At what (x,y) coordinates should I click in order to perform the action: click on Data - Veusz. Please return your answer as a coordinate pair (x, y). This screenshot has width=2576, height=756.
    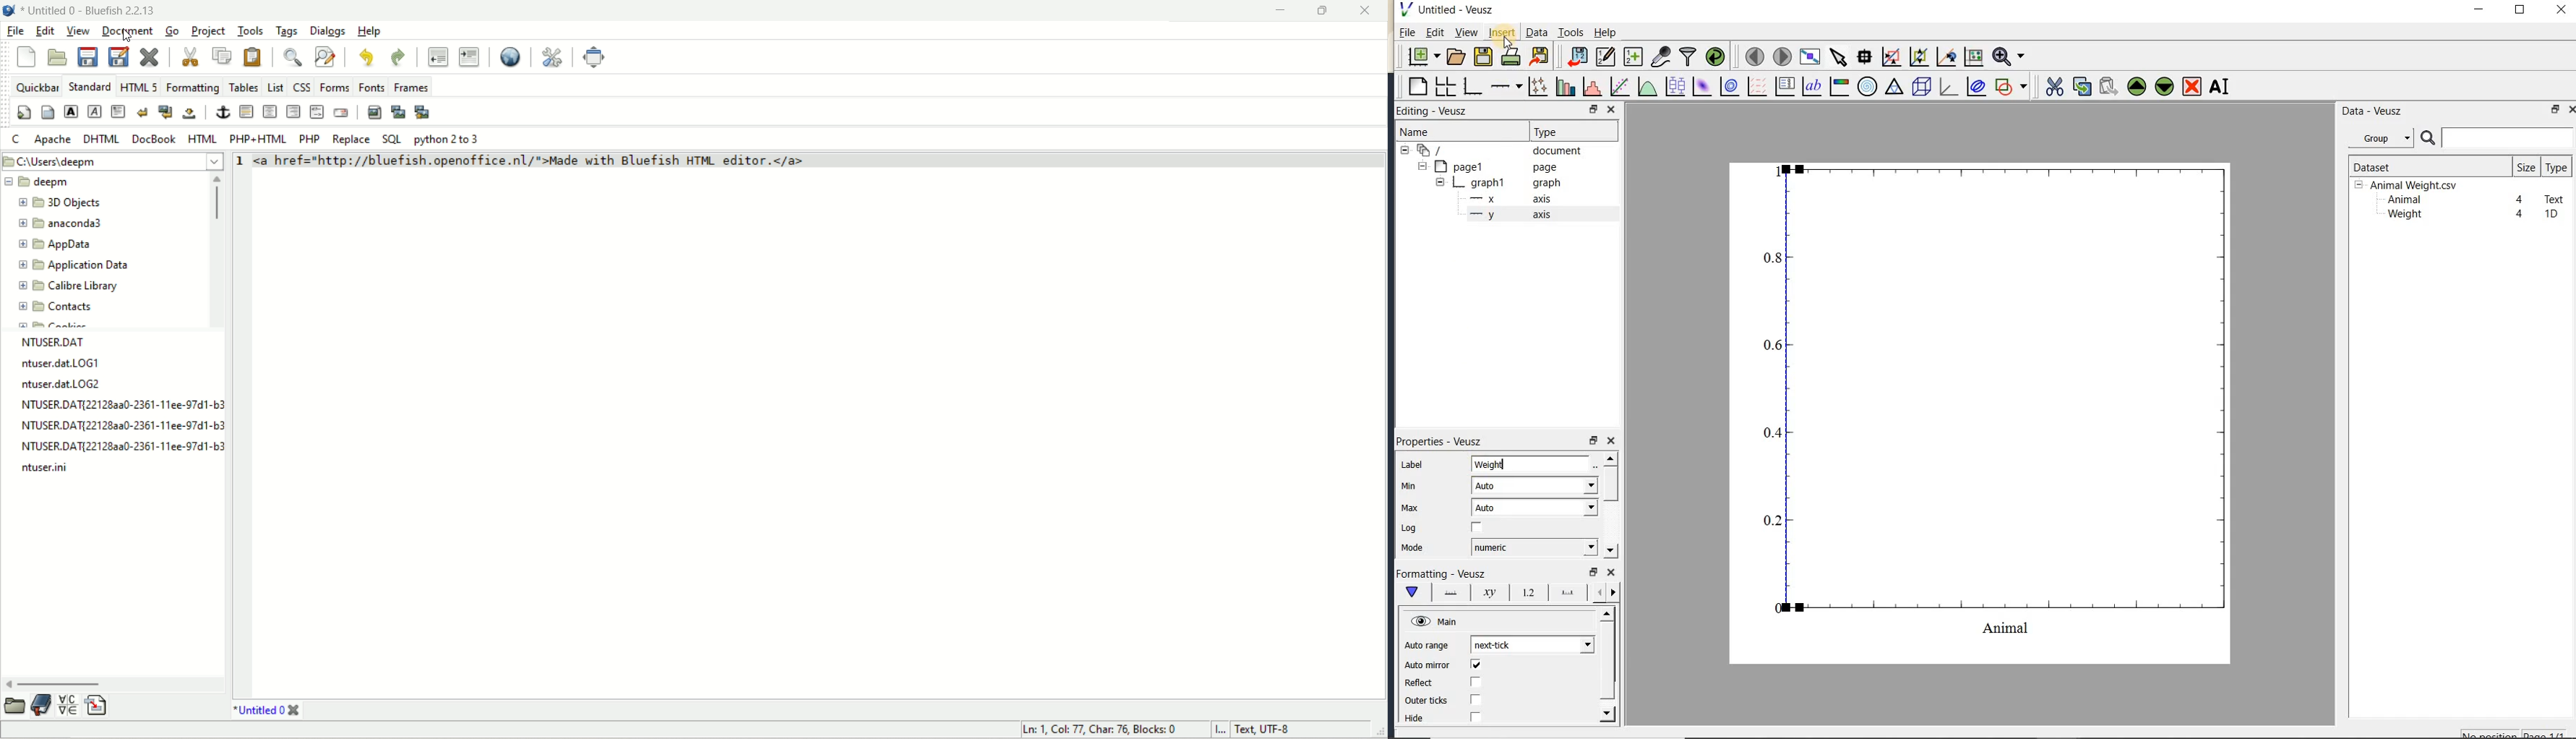
    Looking at the image, I should click on (2385, 139).